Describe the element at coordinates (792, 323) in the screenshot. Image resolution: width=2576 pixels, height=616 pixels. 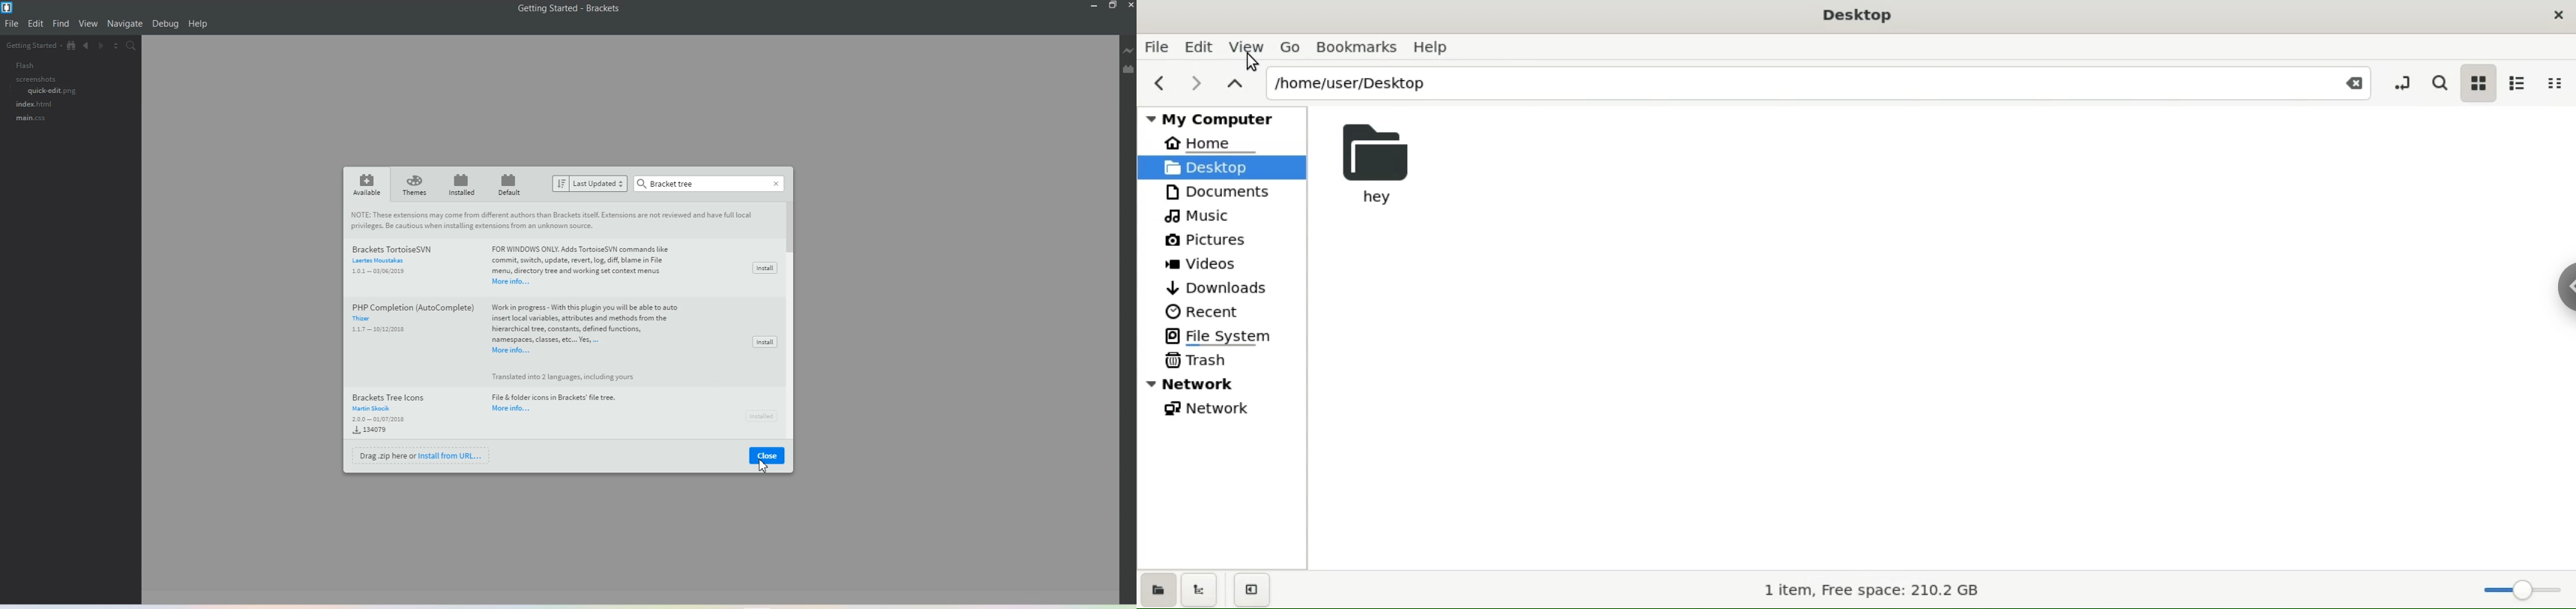
I see `Vertical Scroll Bar` at that location.